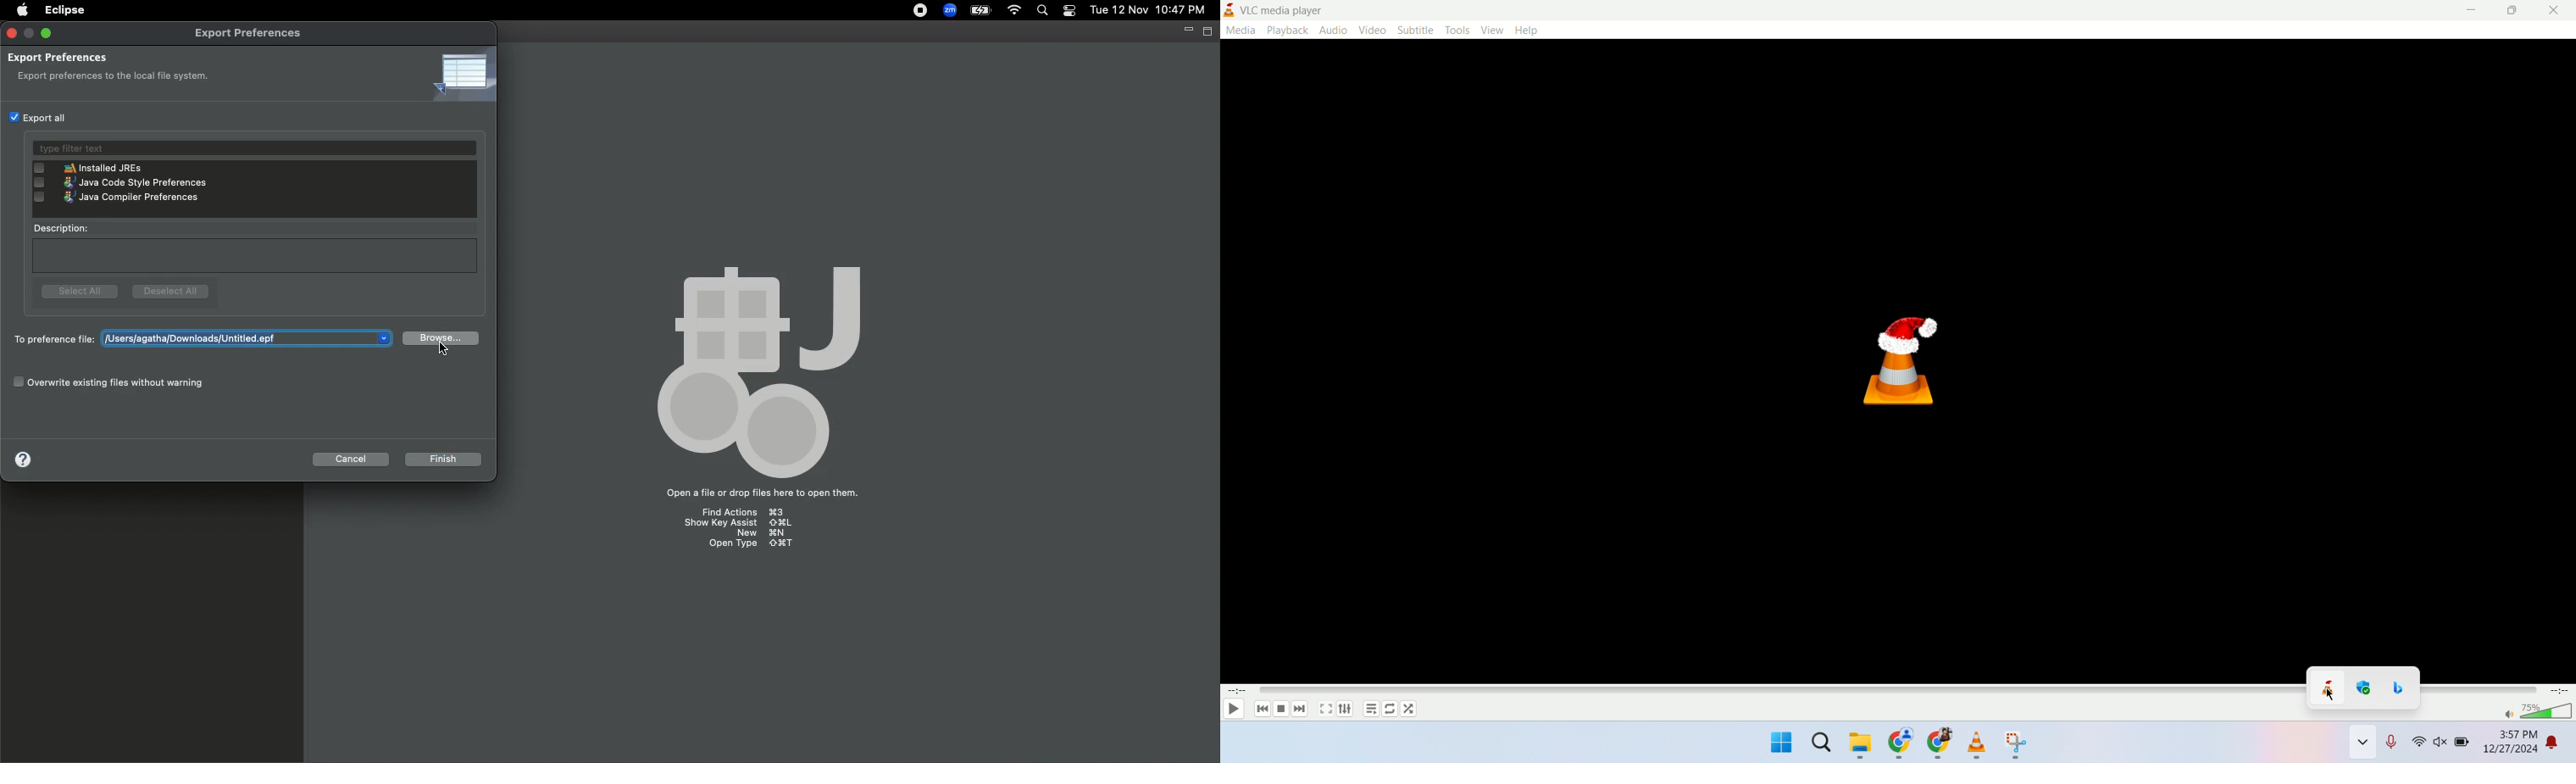  I want to click on random, so click(1410, 709).